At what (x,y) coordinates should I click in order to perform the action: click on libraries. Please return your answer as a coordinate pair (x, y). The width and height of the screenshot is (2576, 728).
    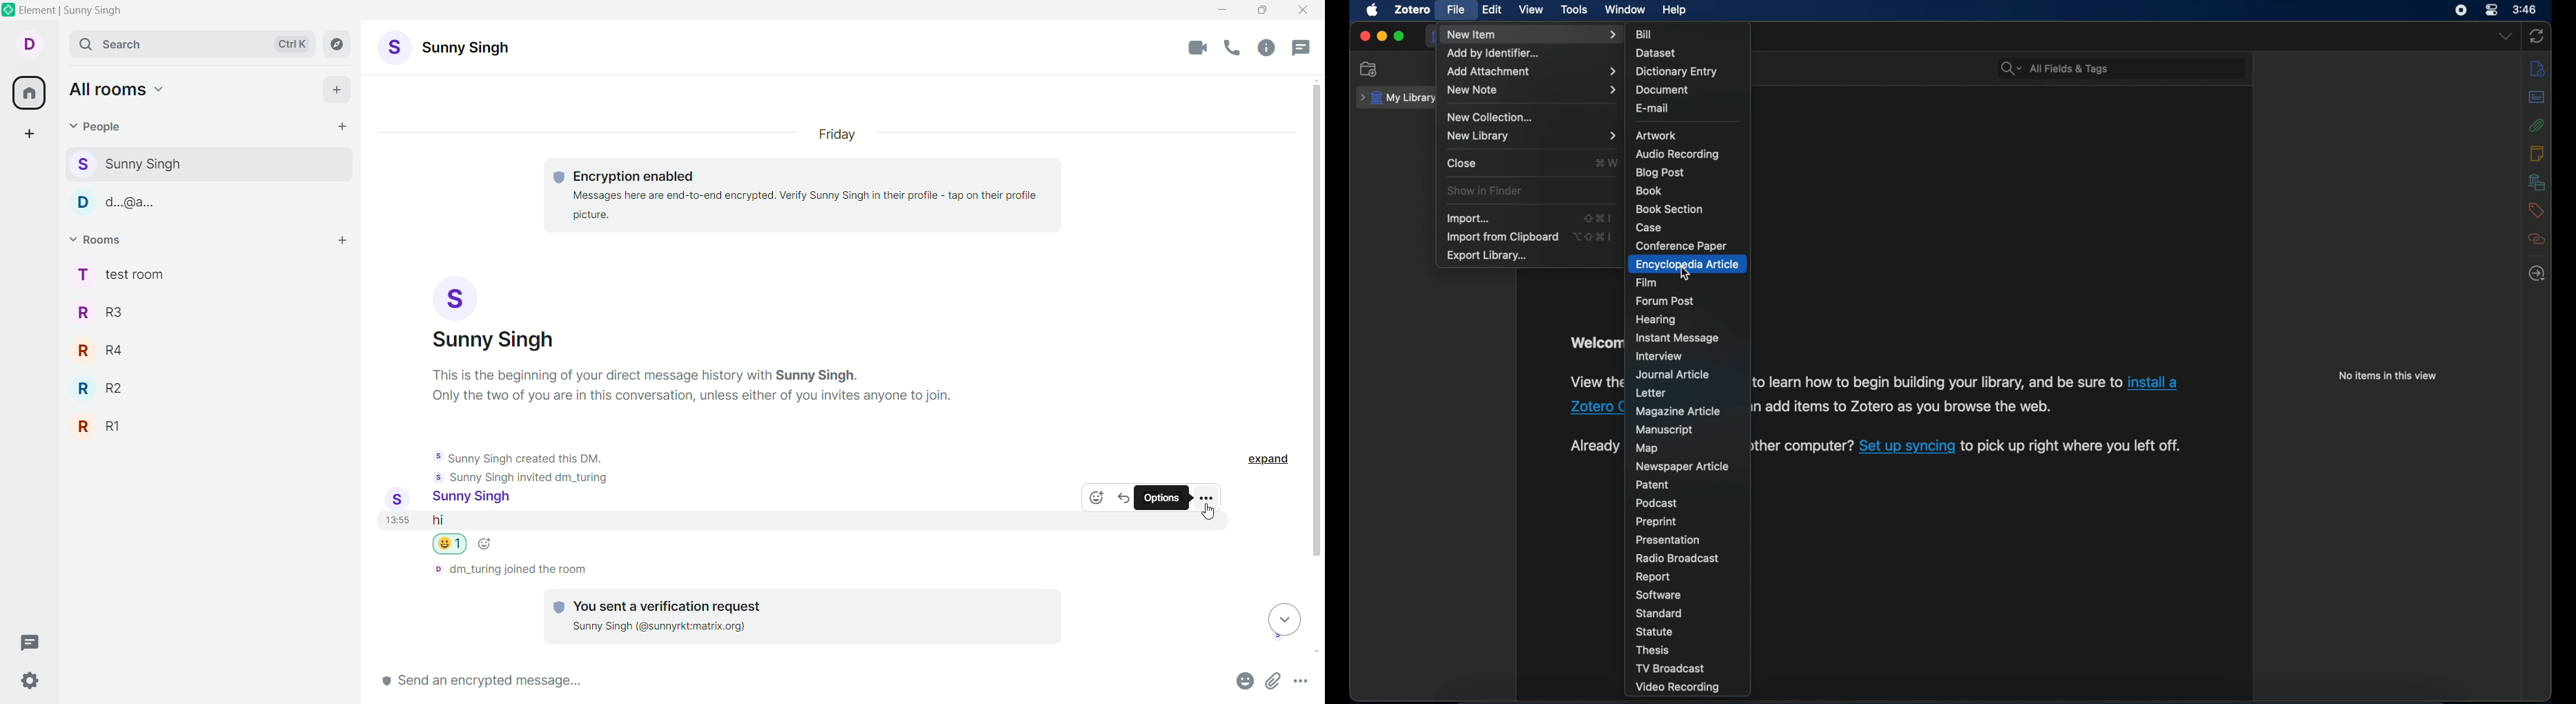
    Looking at the image, I should click on (2537, 182).